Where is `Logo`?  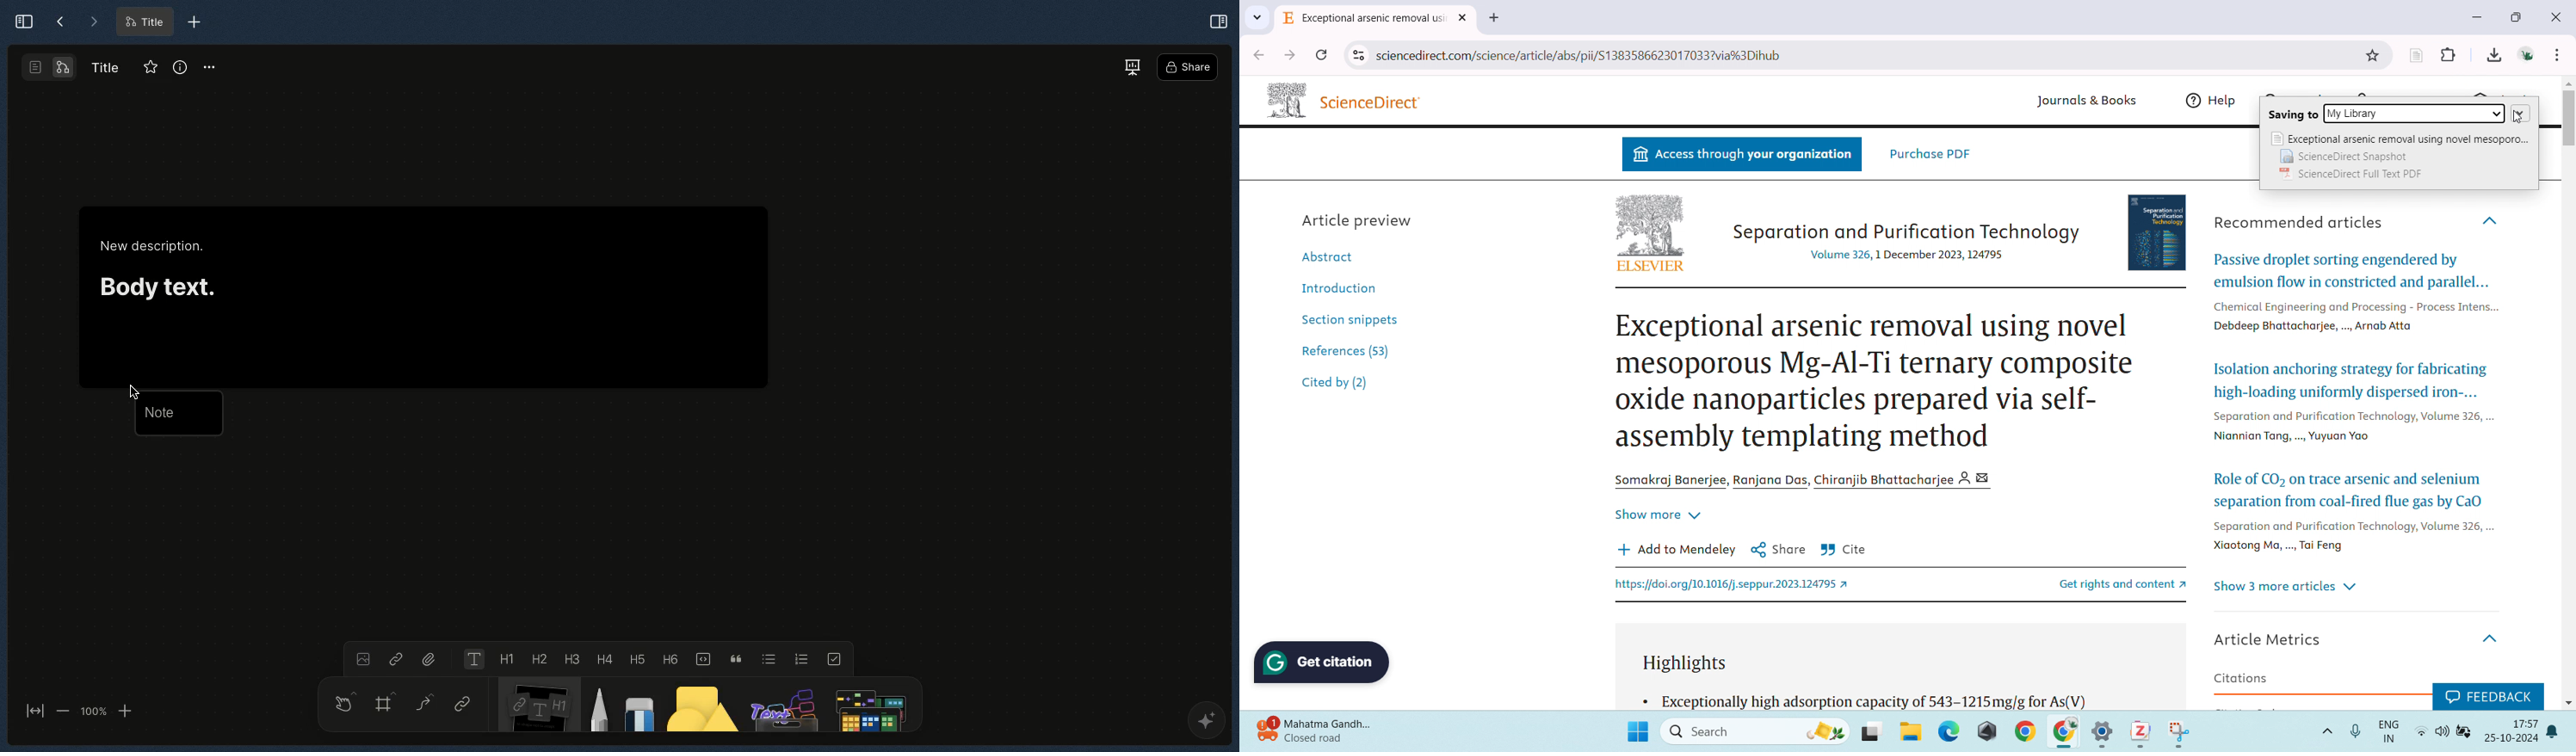 Logo is located at coordinates (1650, 224).